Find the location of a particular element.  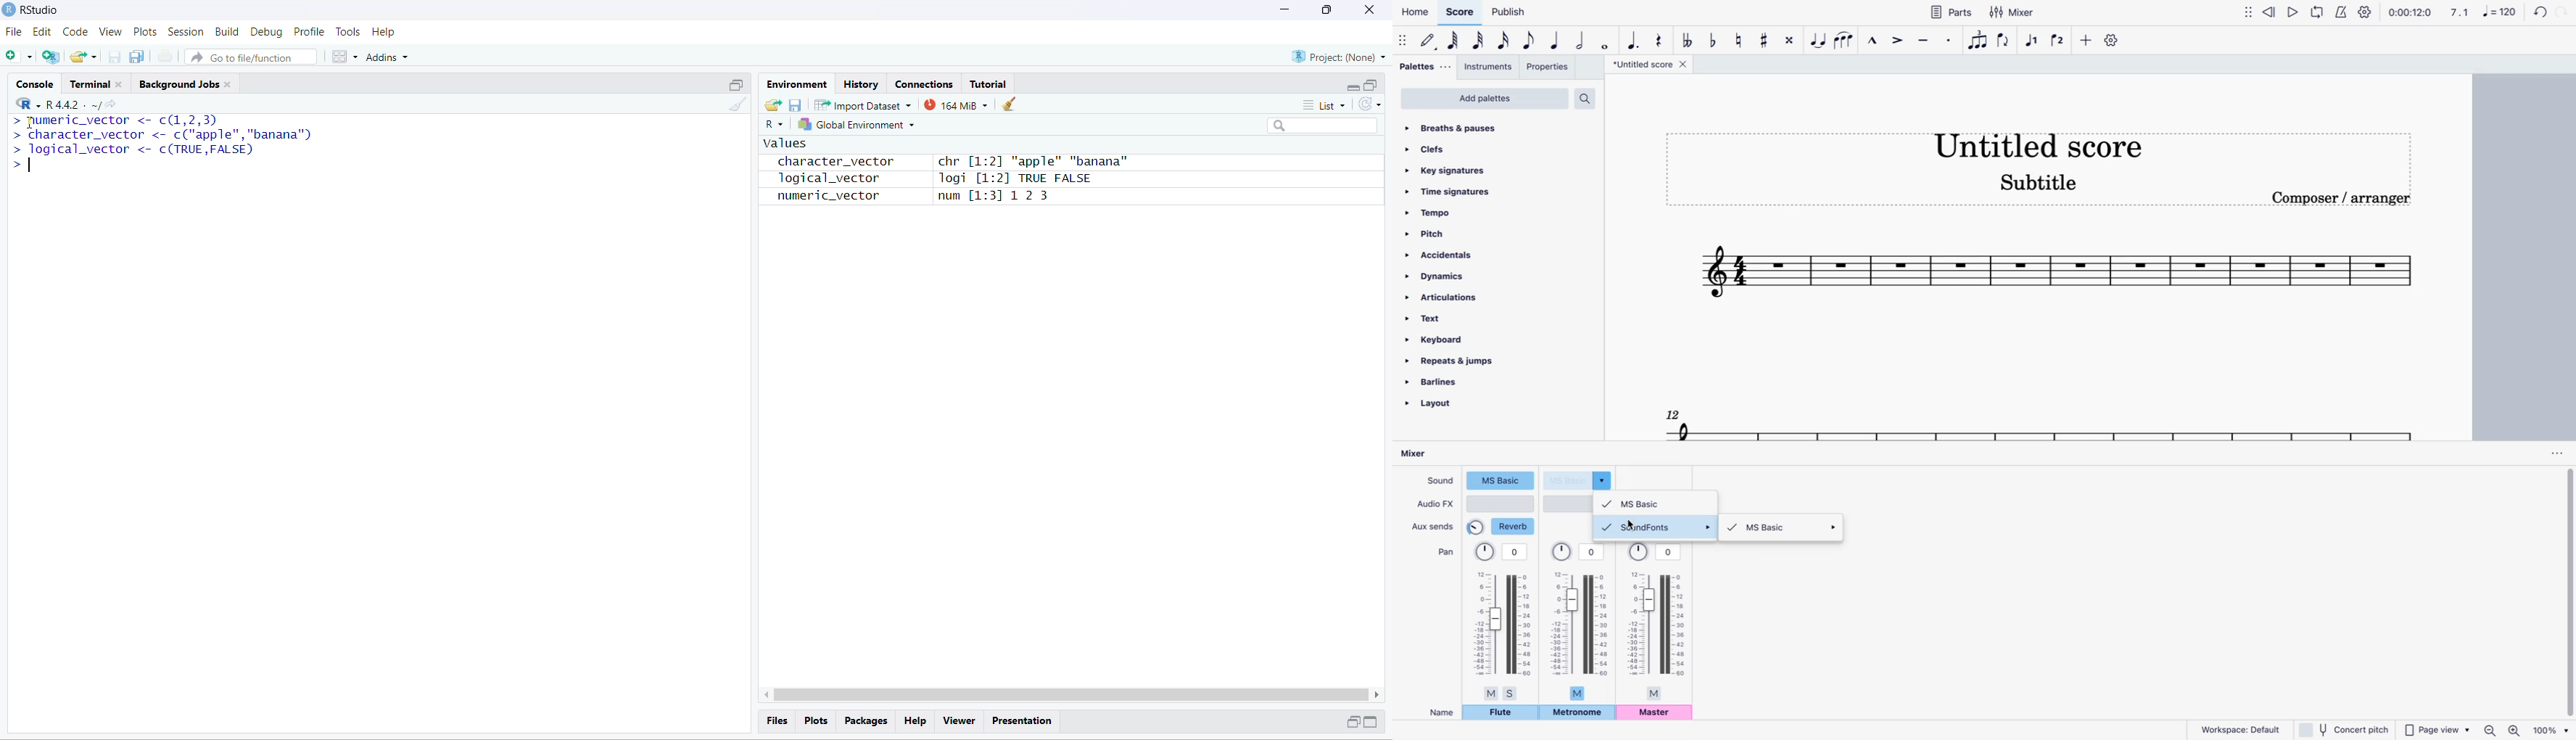

Viewer is located at coordinates (959, 721).